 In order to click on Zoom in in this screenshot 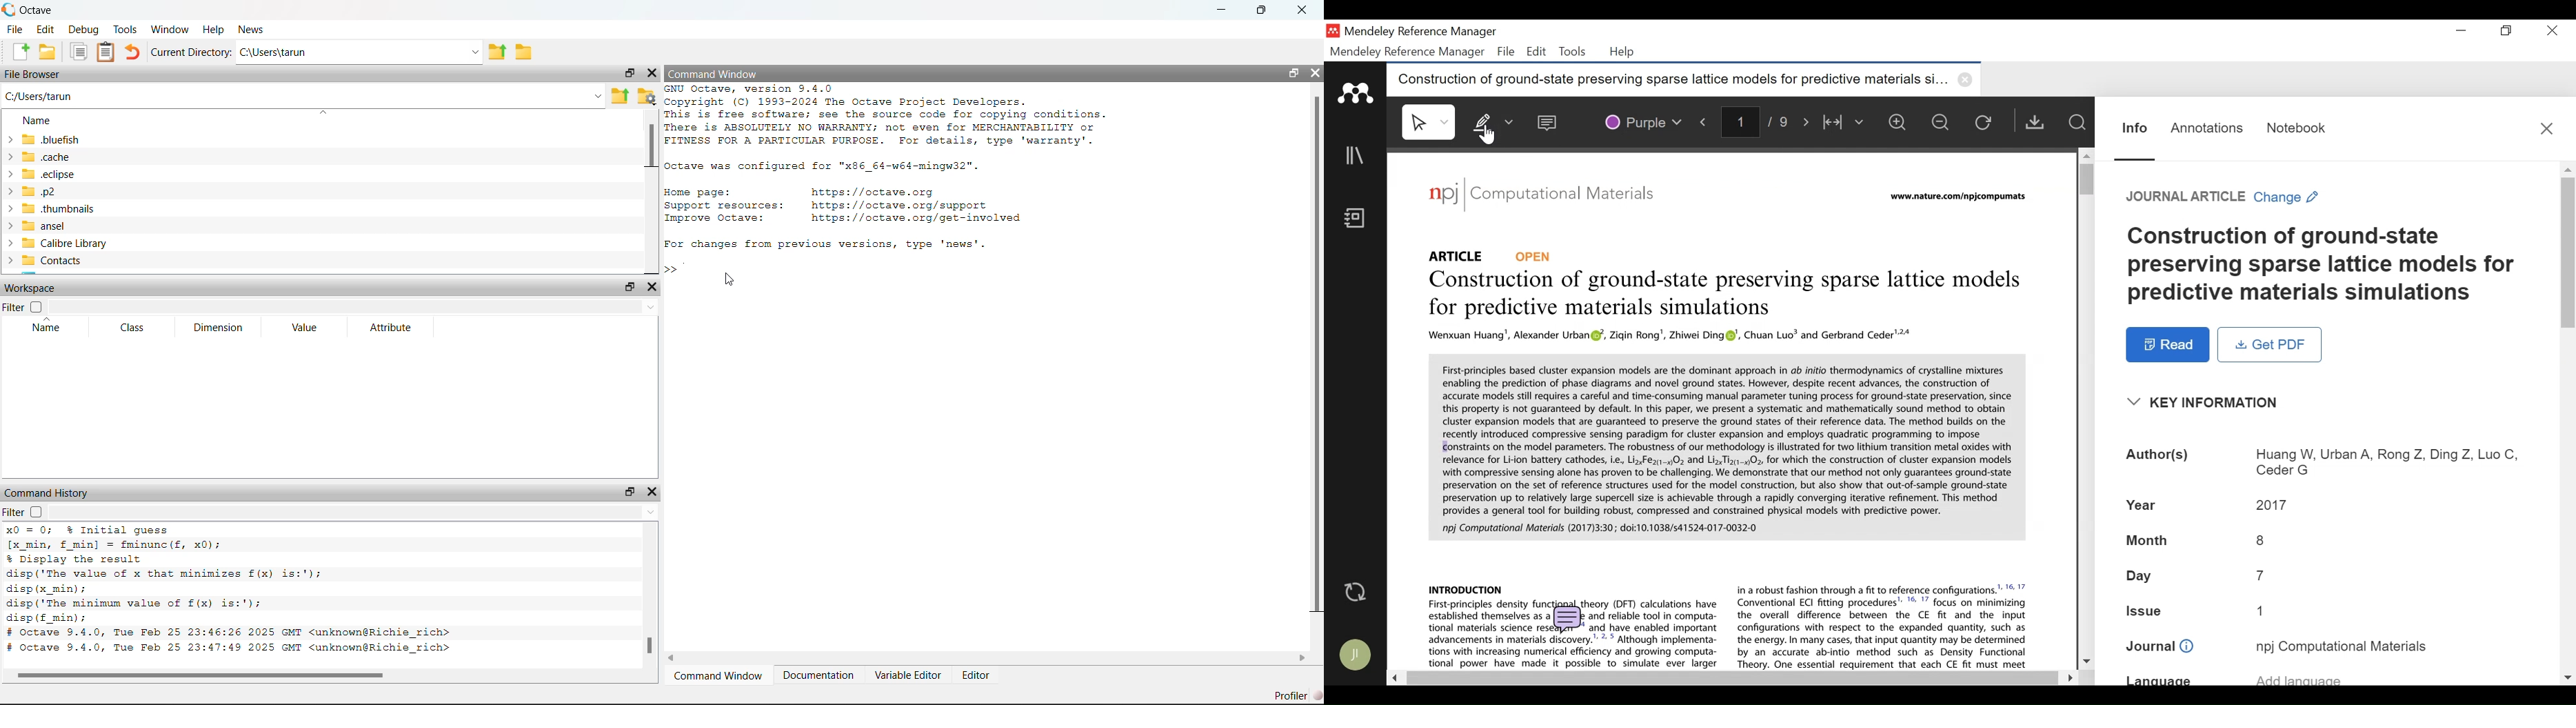, I will do `click(1901, 122)`.